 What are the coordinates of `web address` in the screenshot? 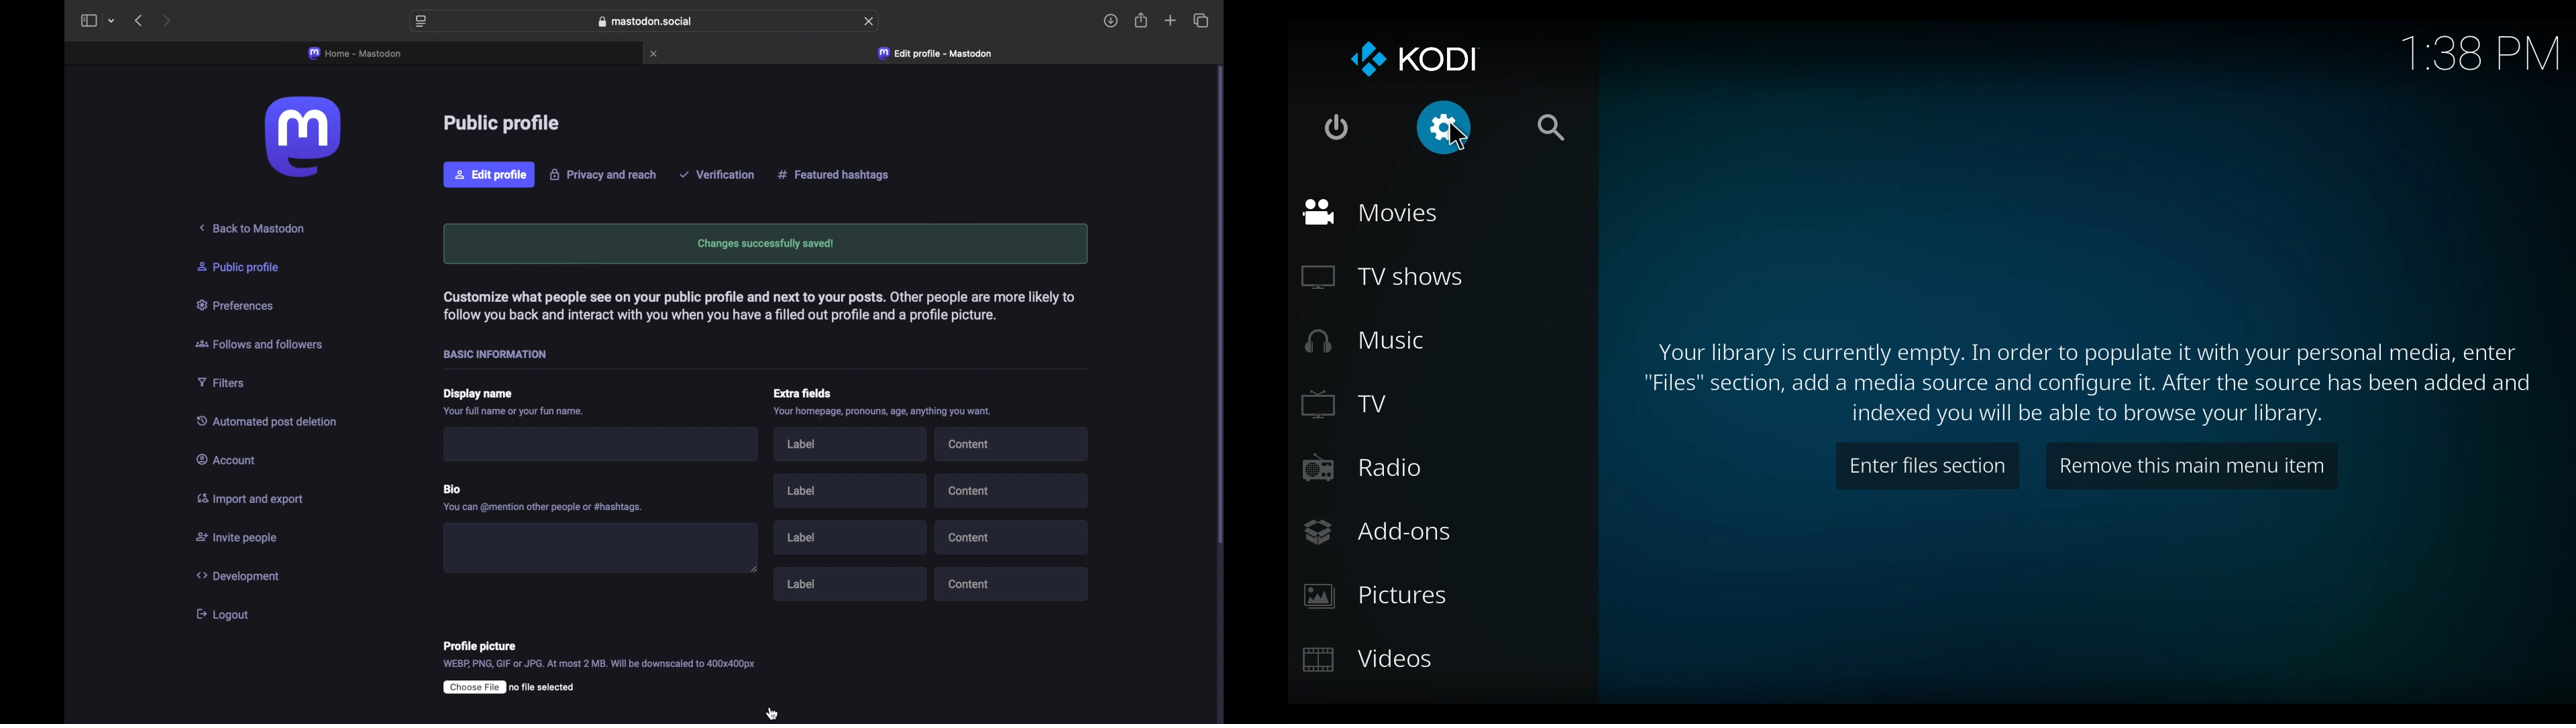 It's located at (645, 21).